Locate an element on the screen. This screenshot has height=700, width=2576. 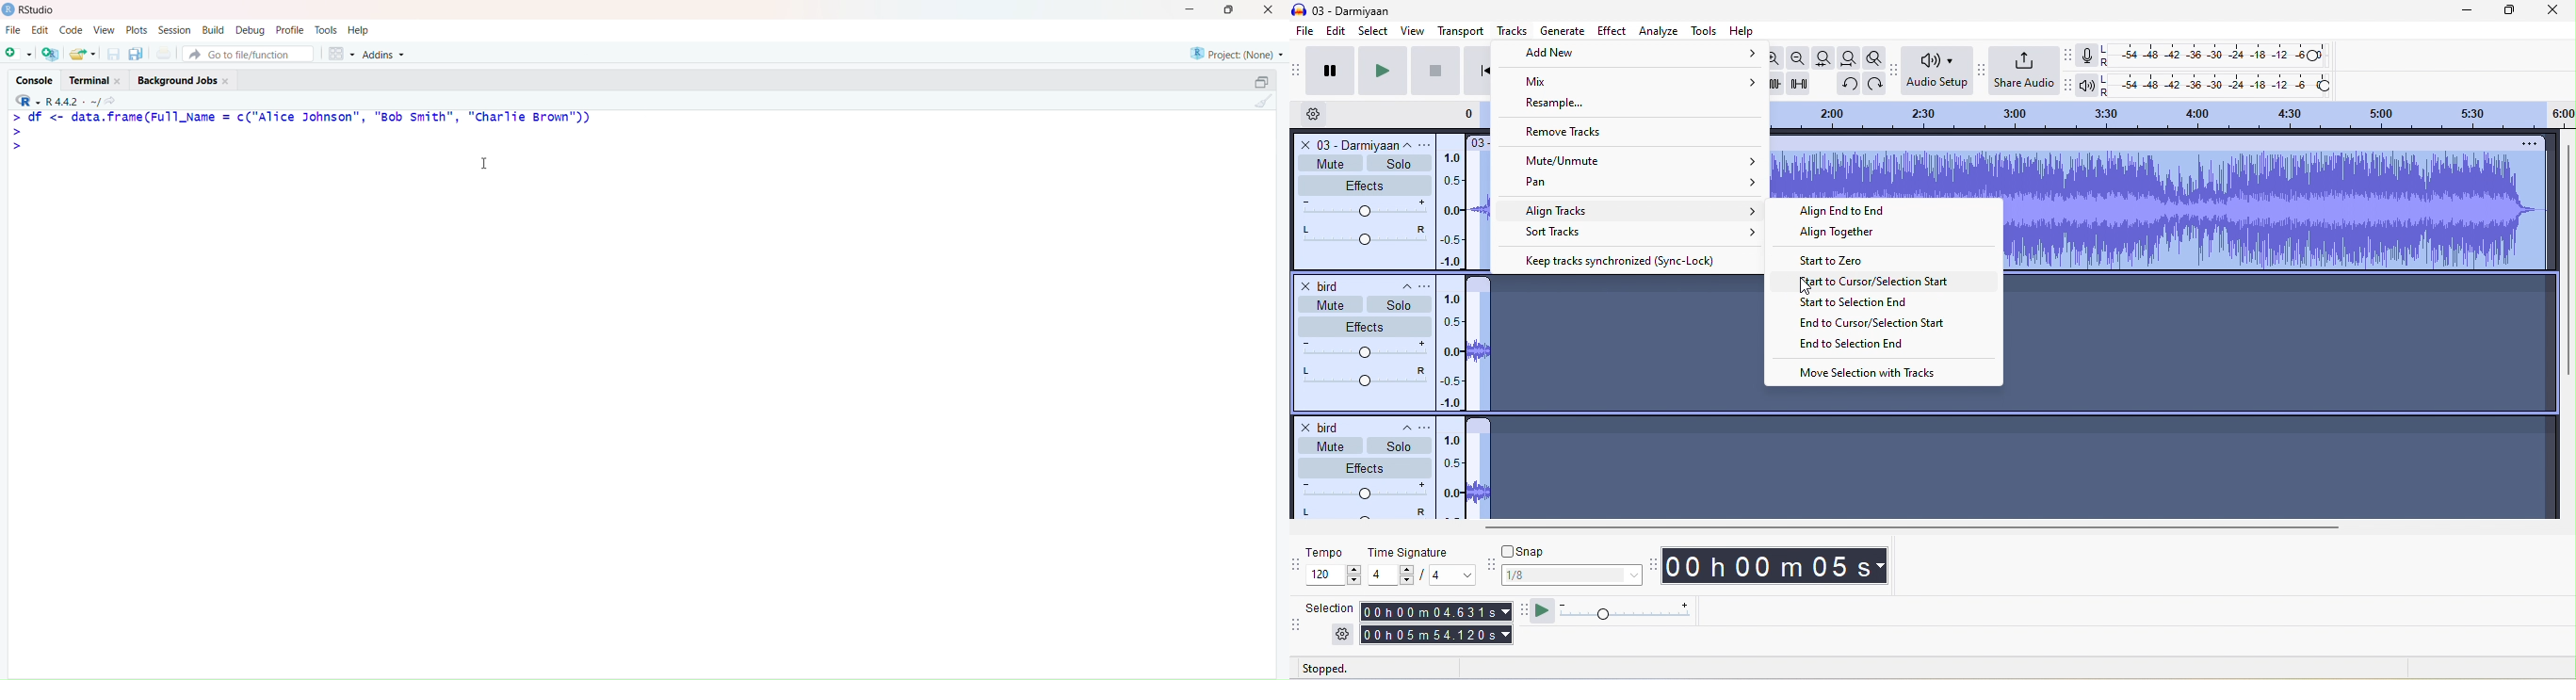
align together is located at coordinates (1851, 236).